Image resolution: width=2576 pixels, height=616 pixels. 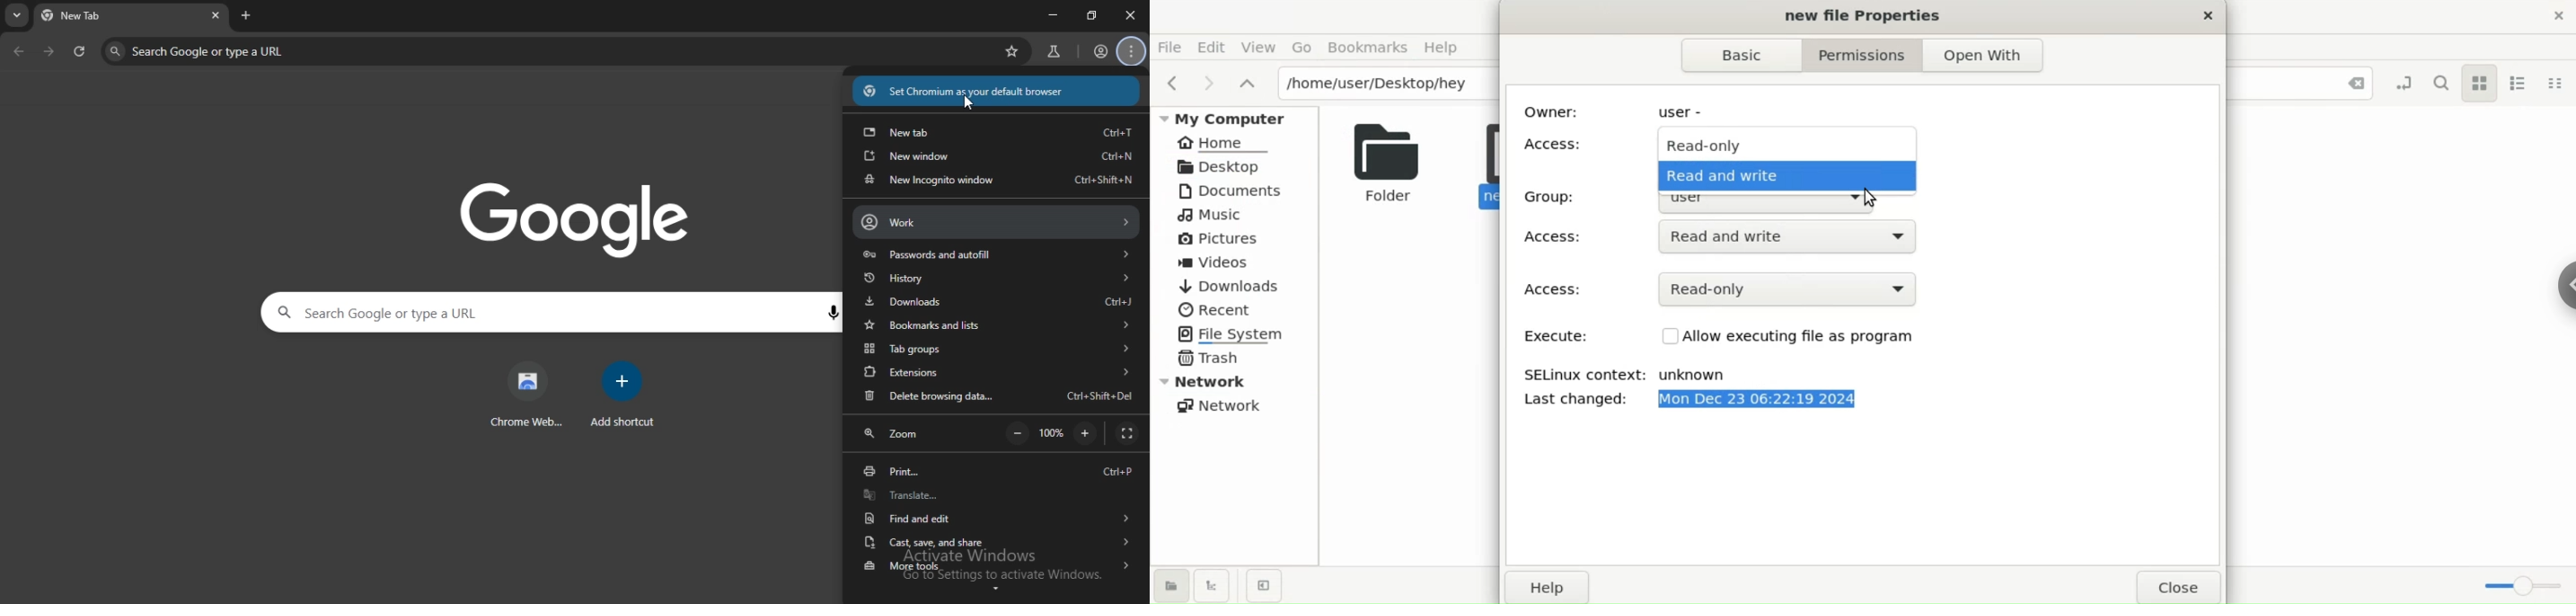 I want to click on Downloads, so click(x=1228, y=286).